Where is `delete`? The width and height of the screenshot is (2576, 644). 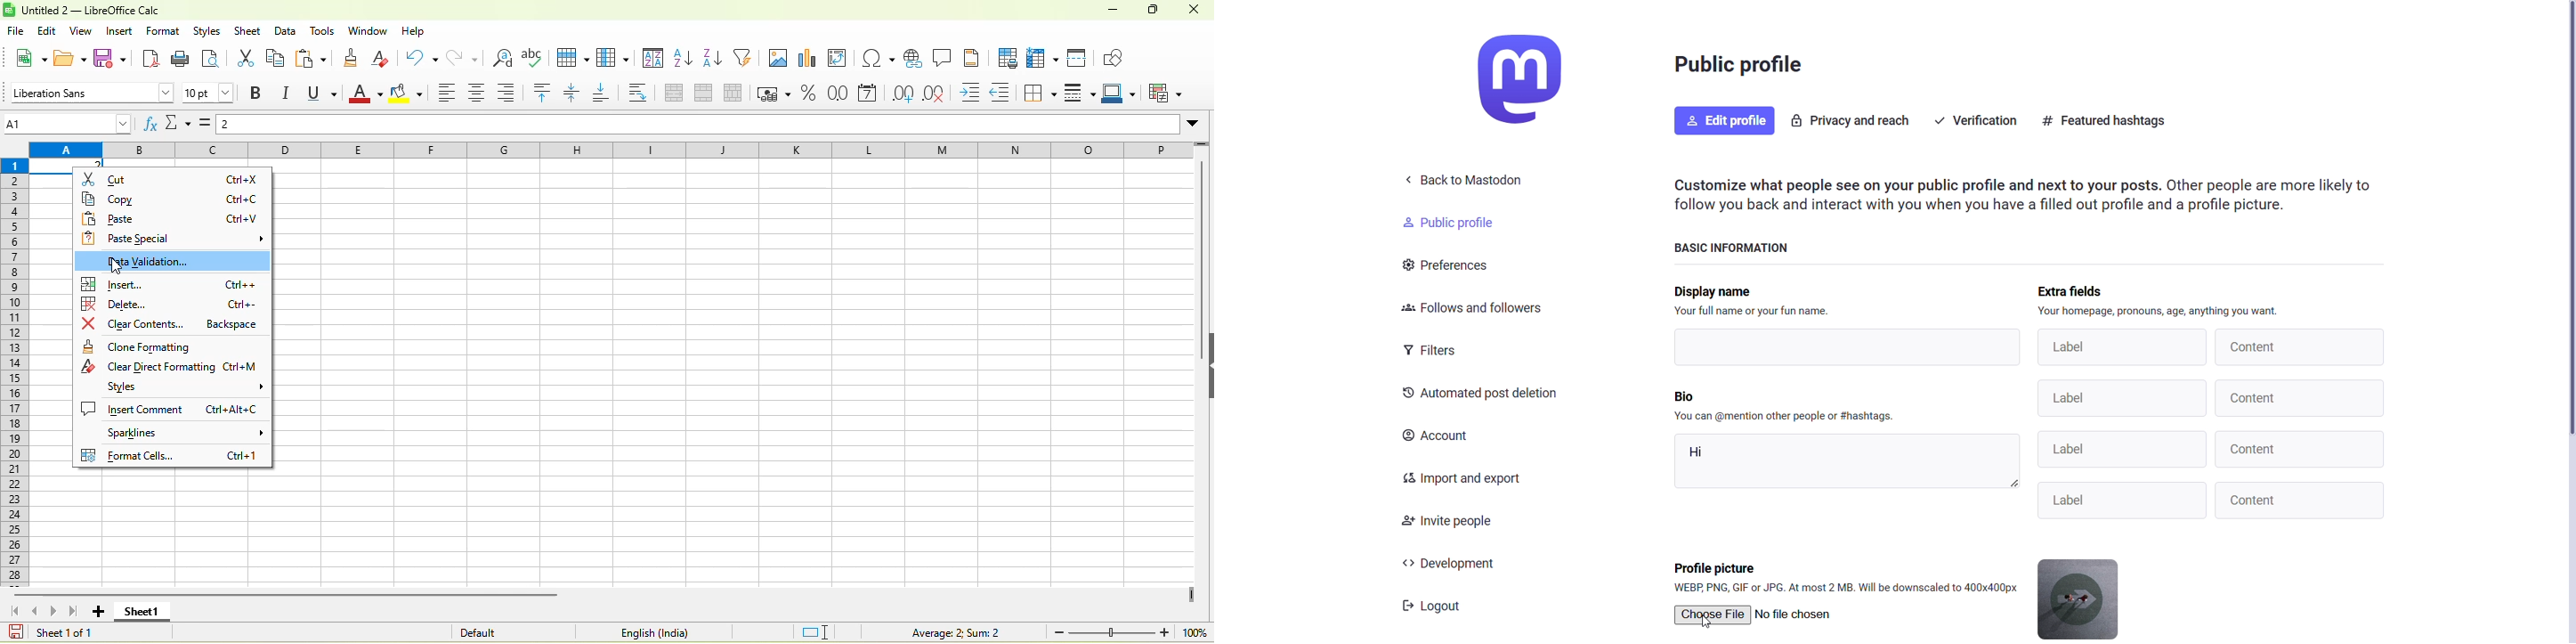
delete is located at coordinates (170, 306).